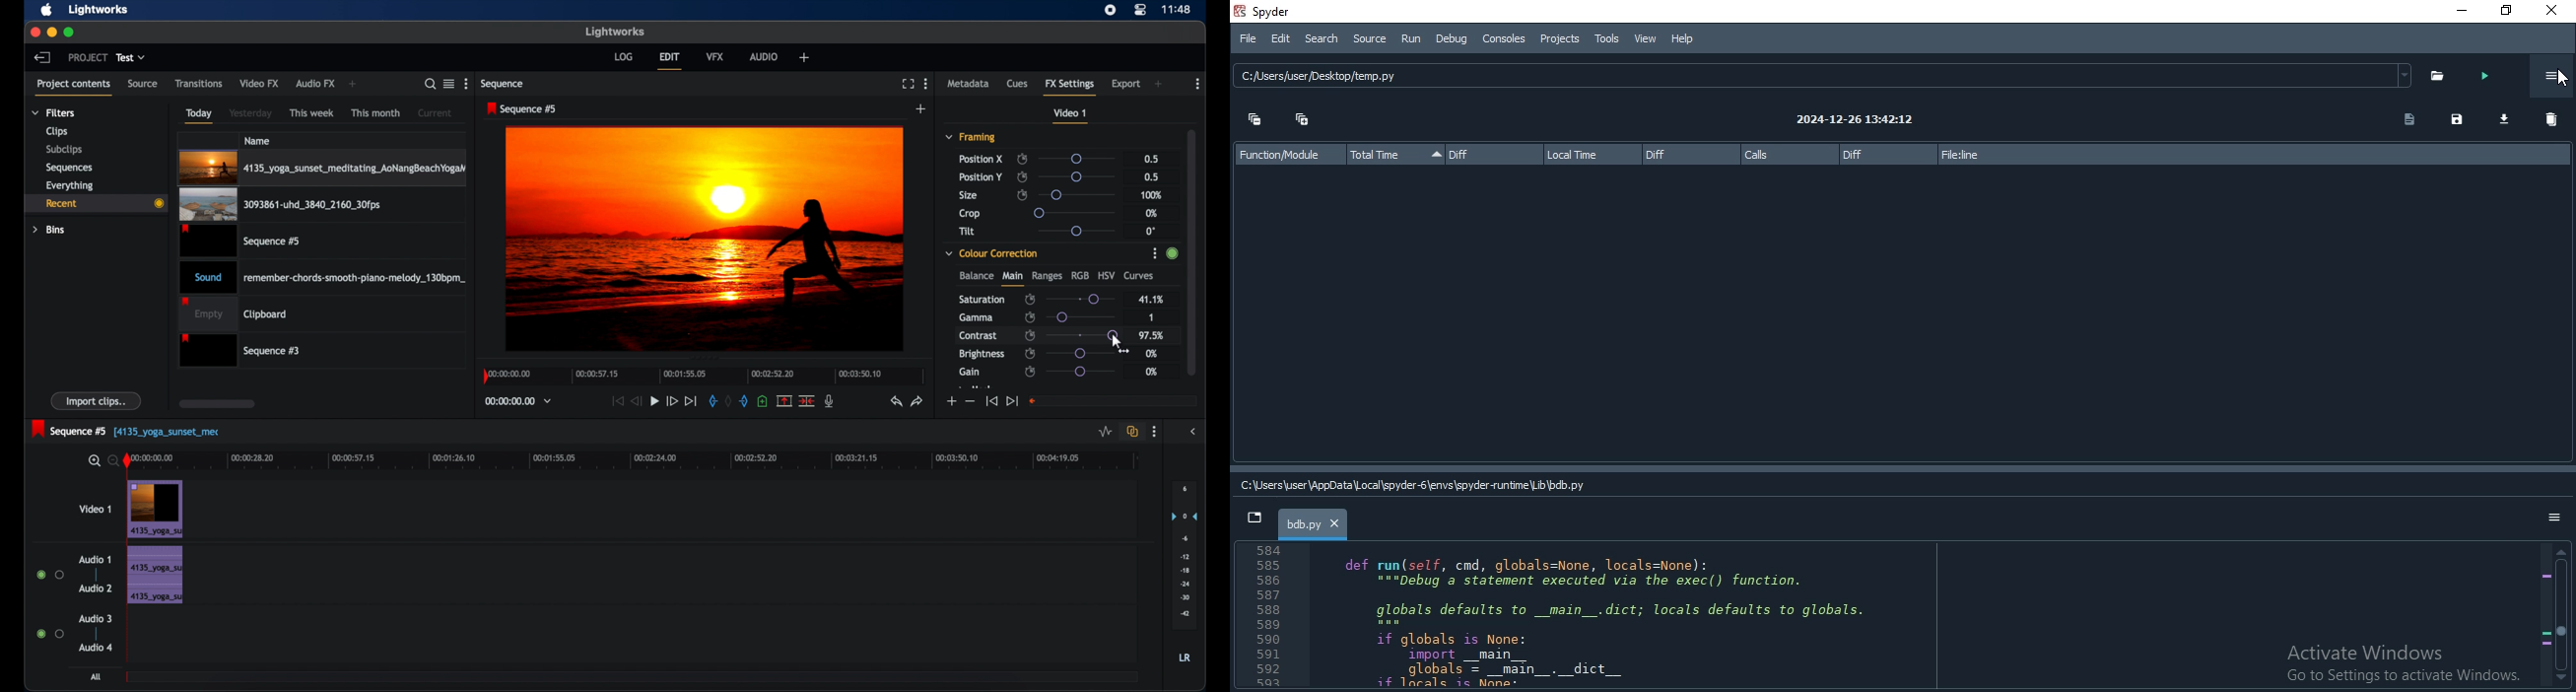 This screenshot has height=700, width=2576. I want to click on save, so click(2455, 119).